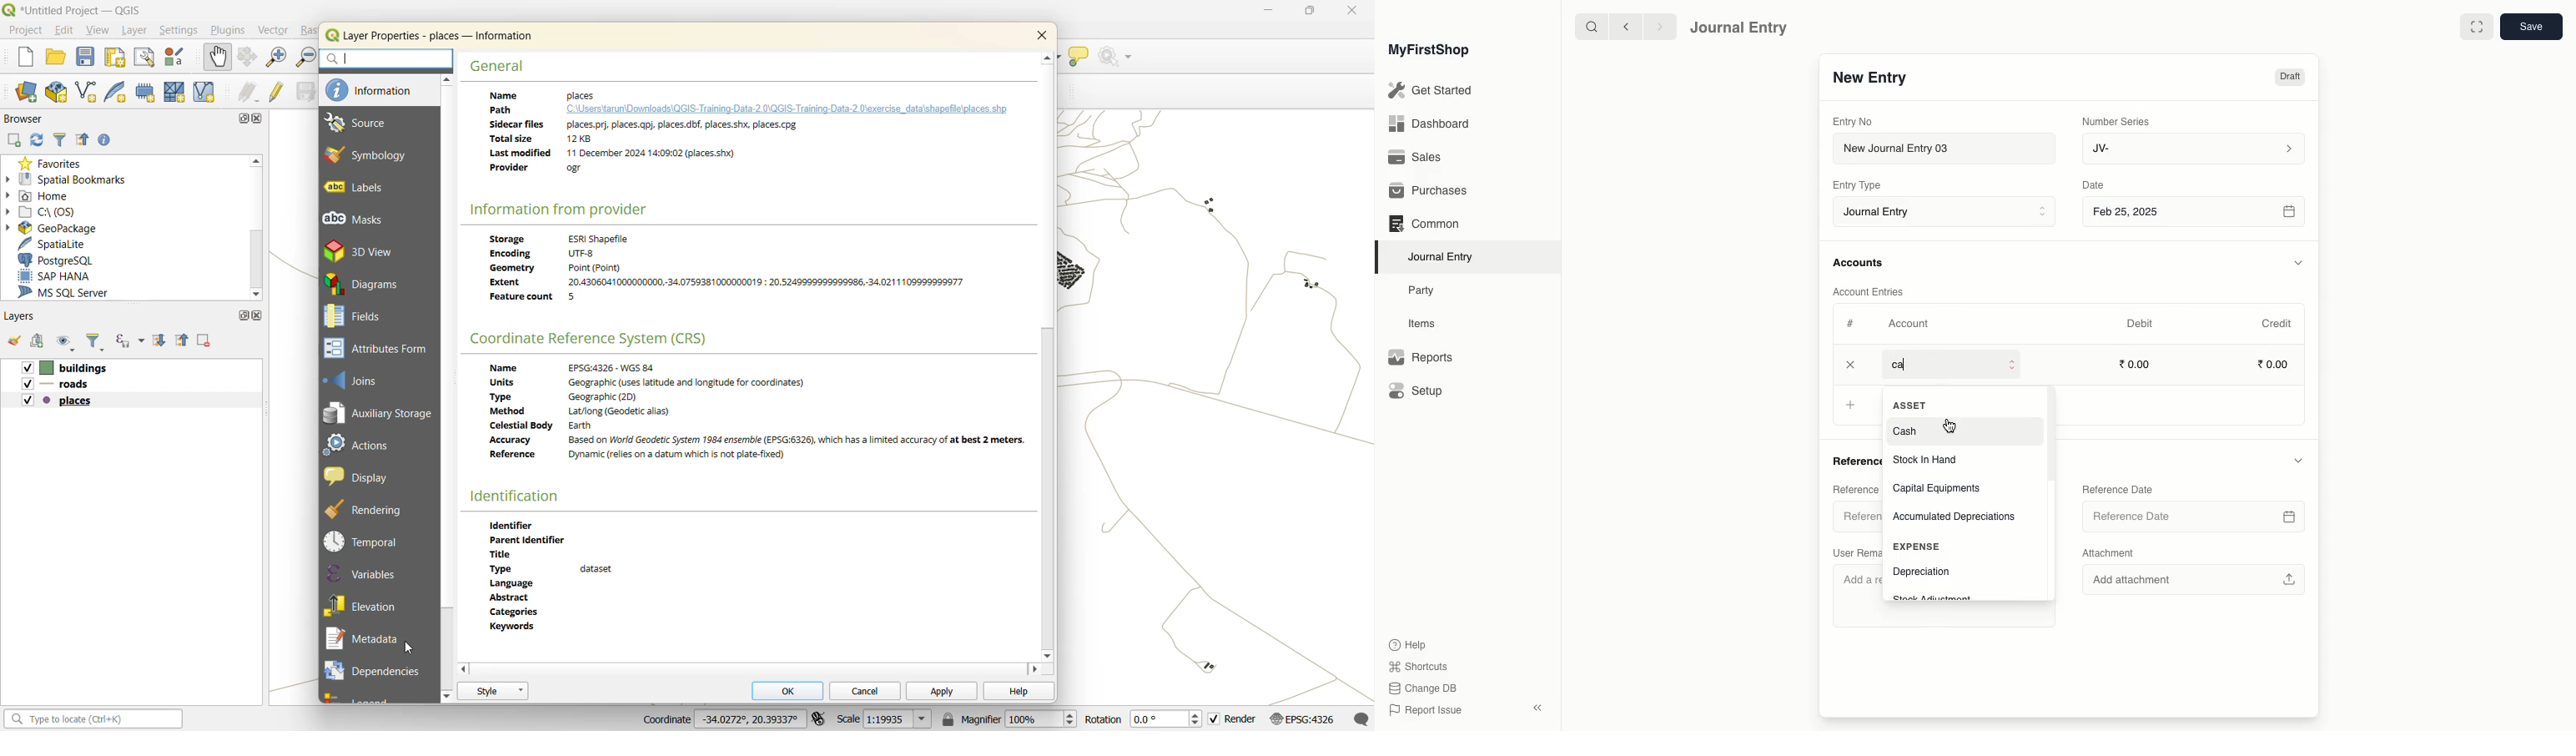  Describe the element at coordinates (305, 55) in the screenshot. I see `zoom out` at that location.